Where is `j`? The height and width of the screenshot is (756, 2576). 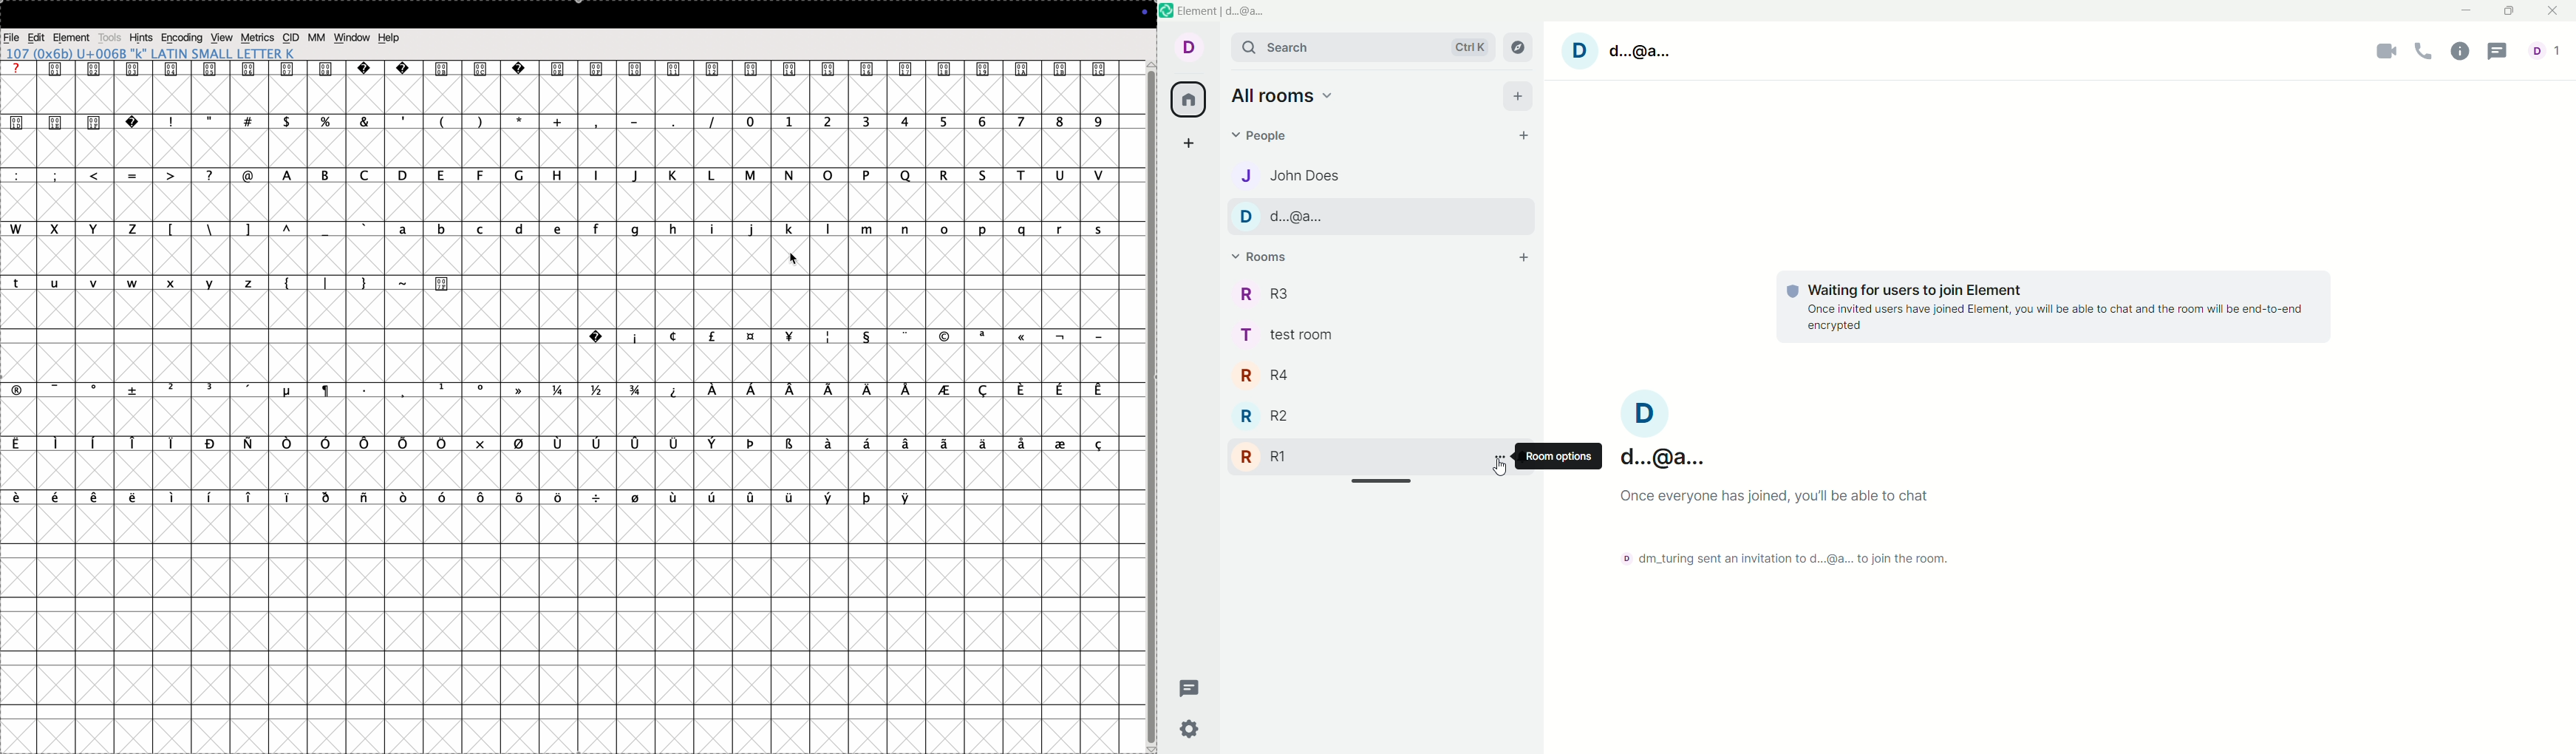
j is located at coordinates (638, 177).